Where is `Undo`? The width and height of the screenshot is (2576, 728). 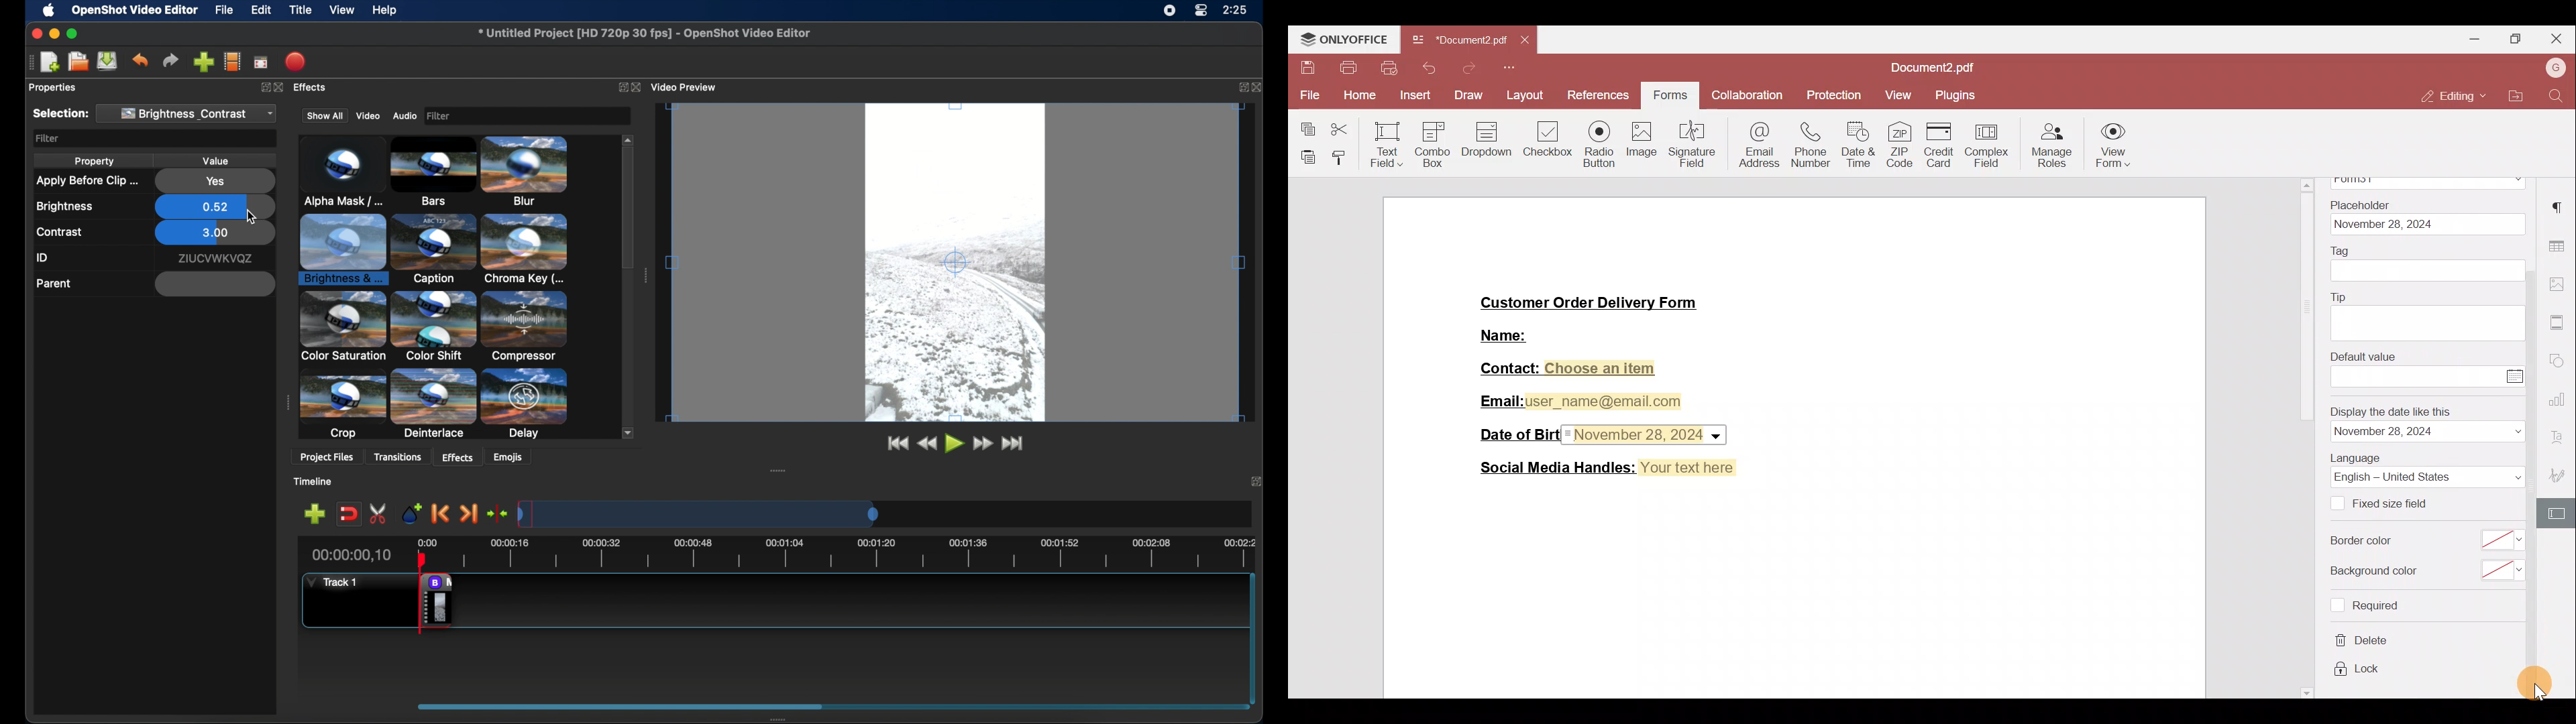 Undo is located at coordinates (1427, 68).